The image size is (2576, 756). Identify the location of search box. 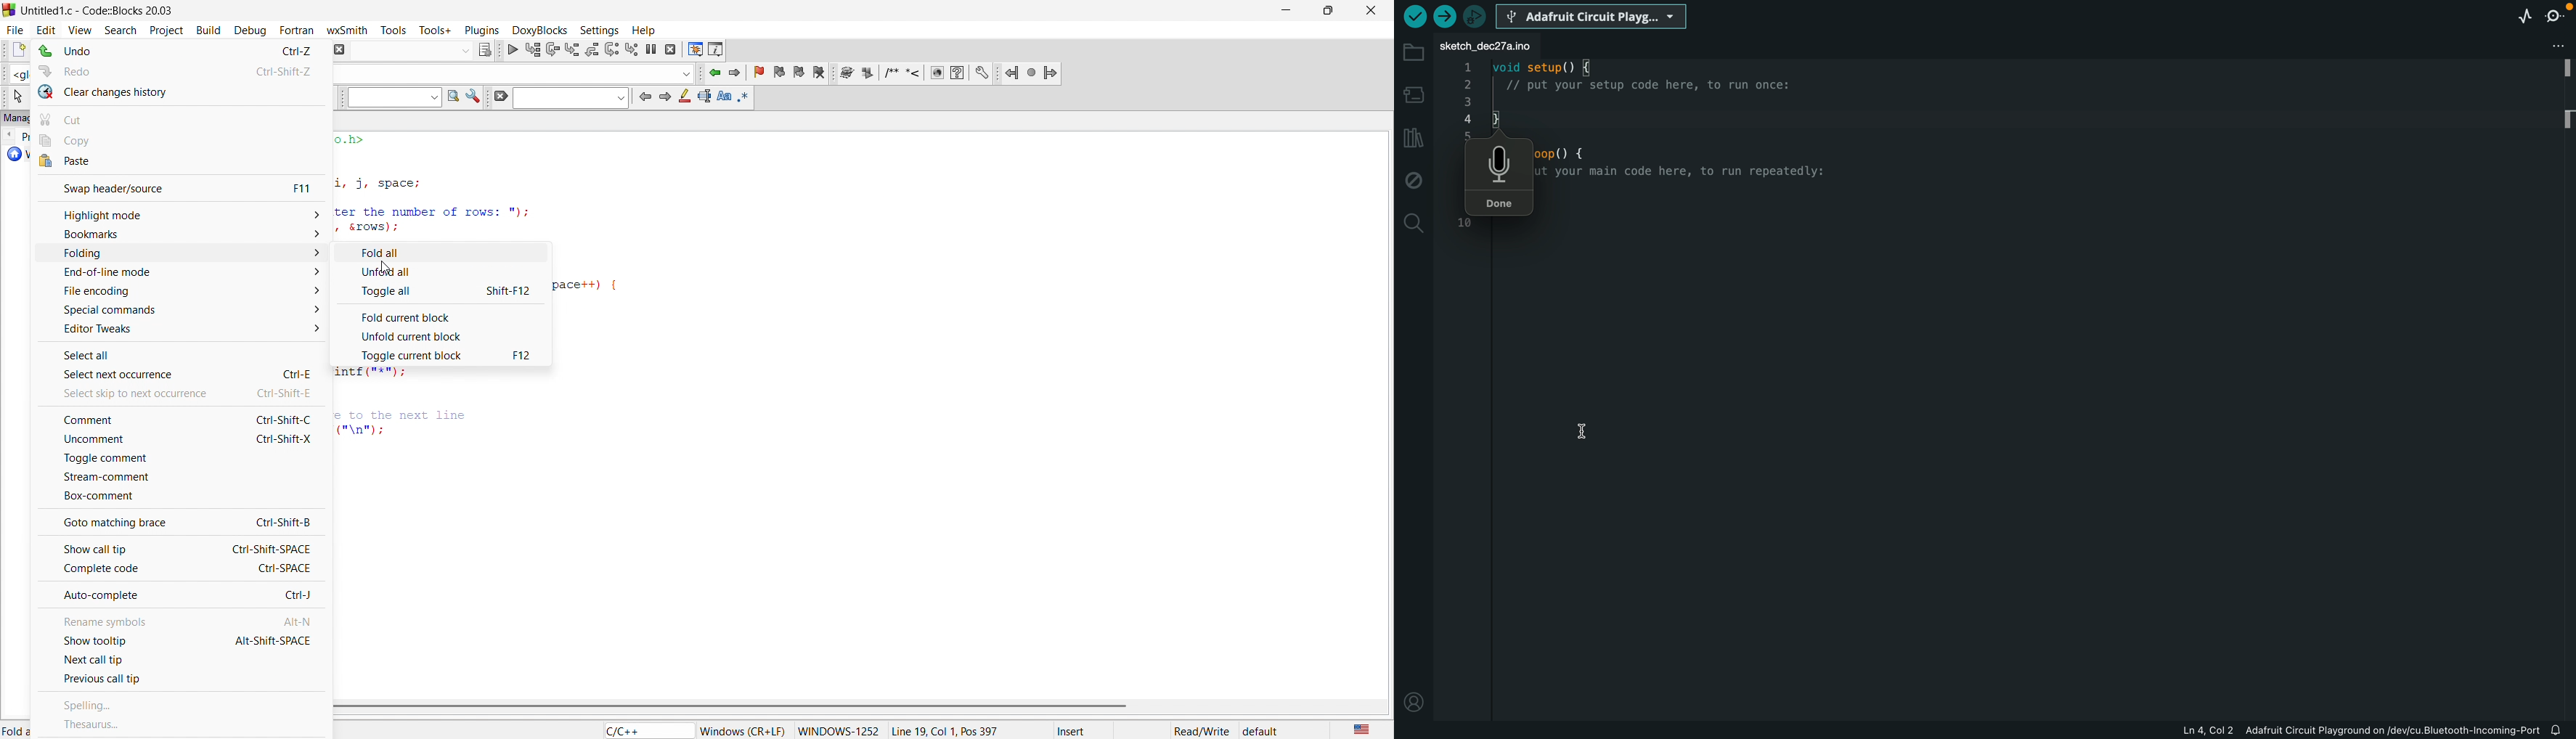
(390, 98).